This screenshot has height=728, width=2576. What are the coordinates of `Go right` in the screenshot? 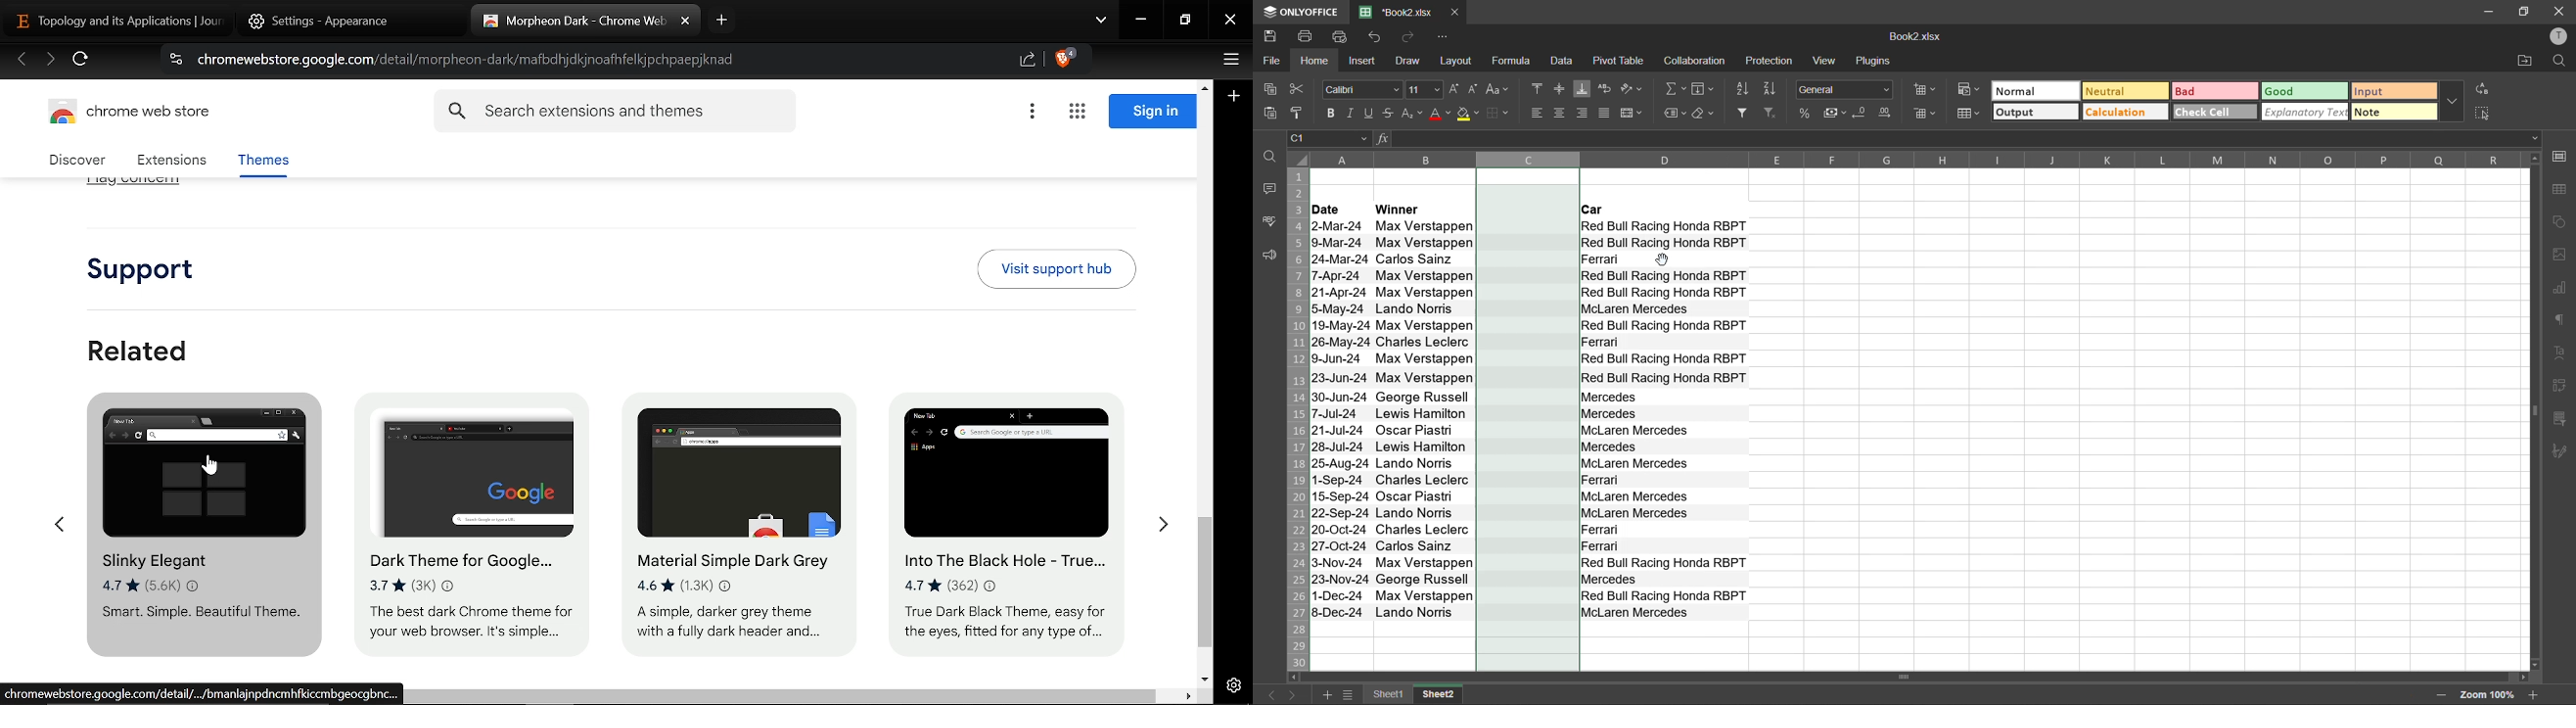 It's located at (1163, 521).